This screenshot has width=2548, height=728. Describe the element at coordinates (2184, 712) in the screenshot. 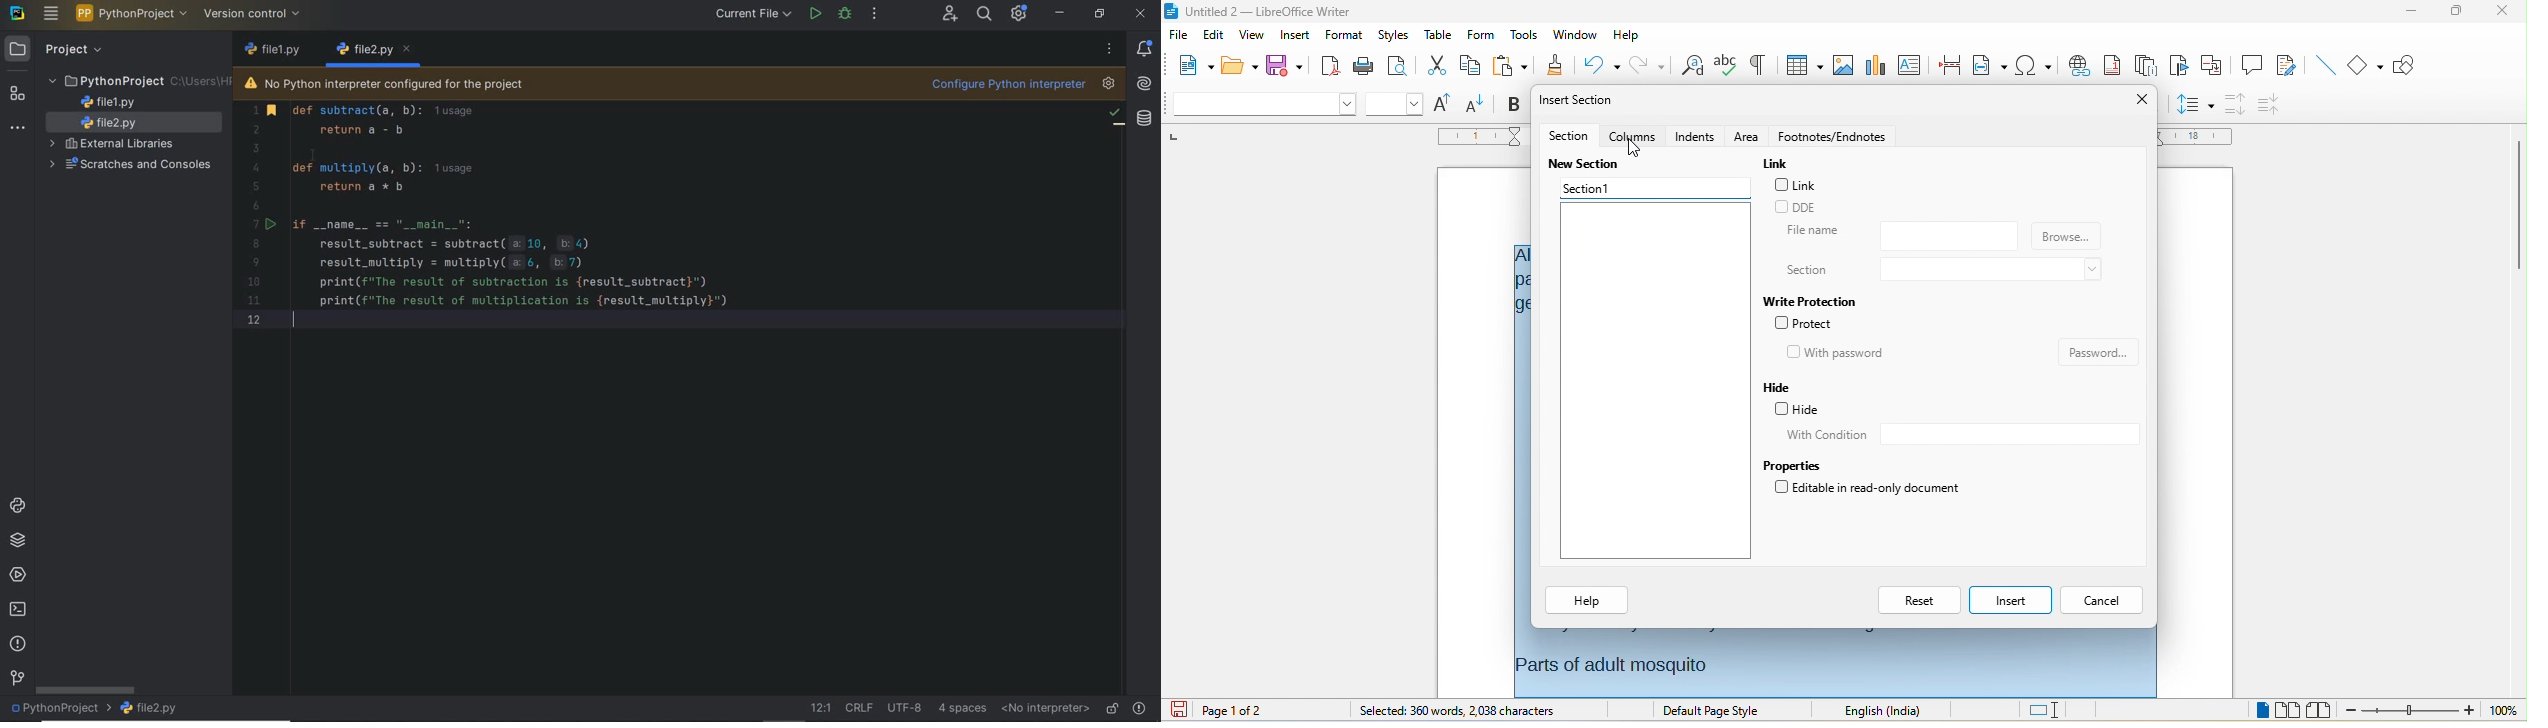

I see `level 1` at that location.